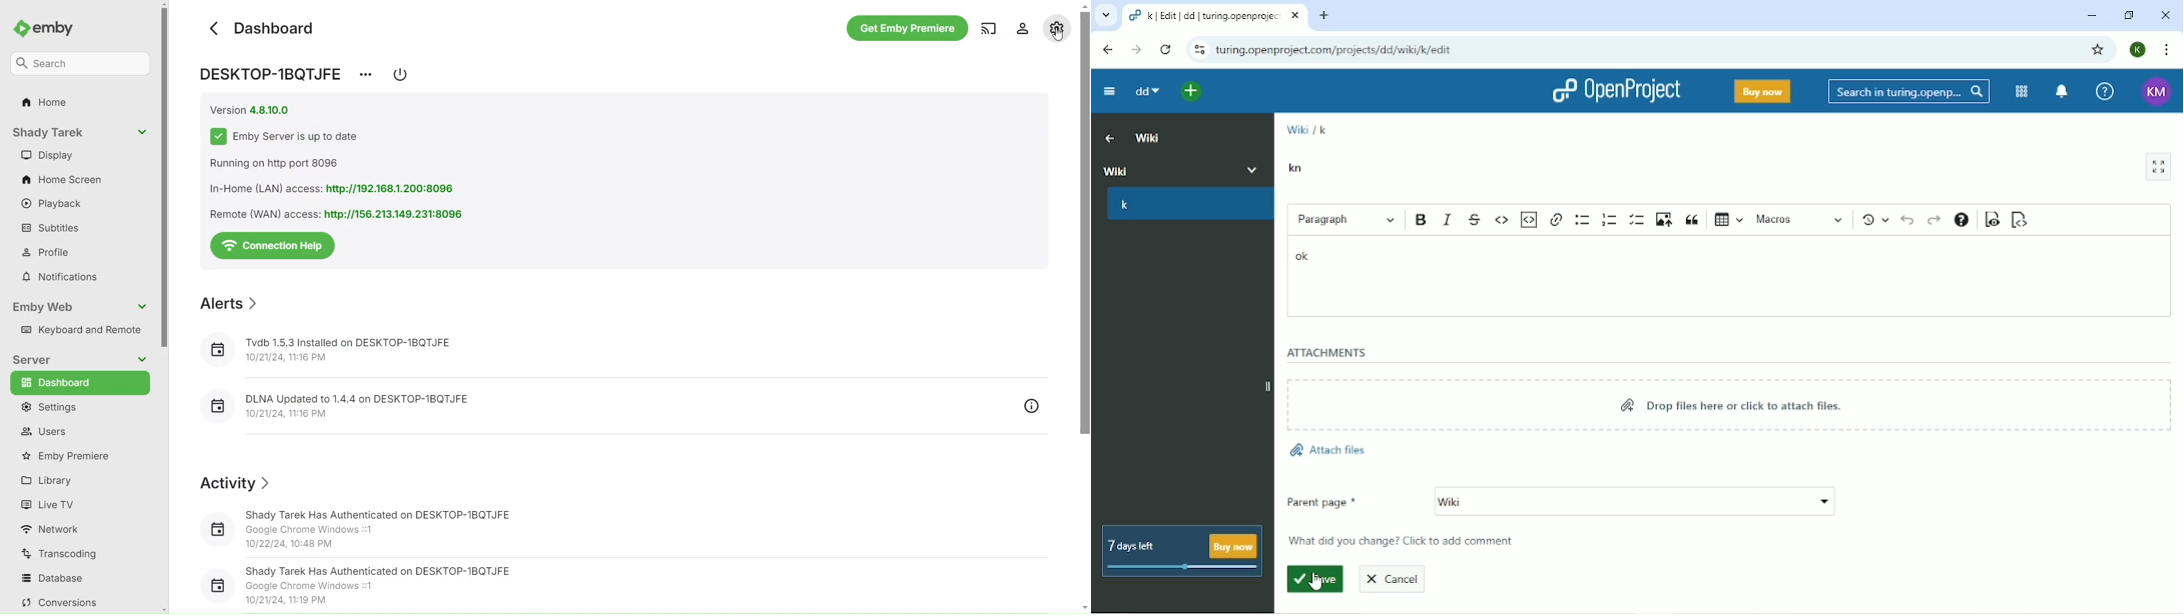 Image resolution: width=2184 pixels, height=616 pixels. What do you see at coordinates (1315, 579) in the screenshot?
I see `CURSOR` at bounding box center [1315, 579].